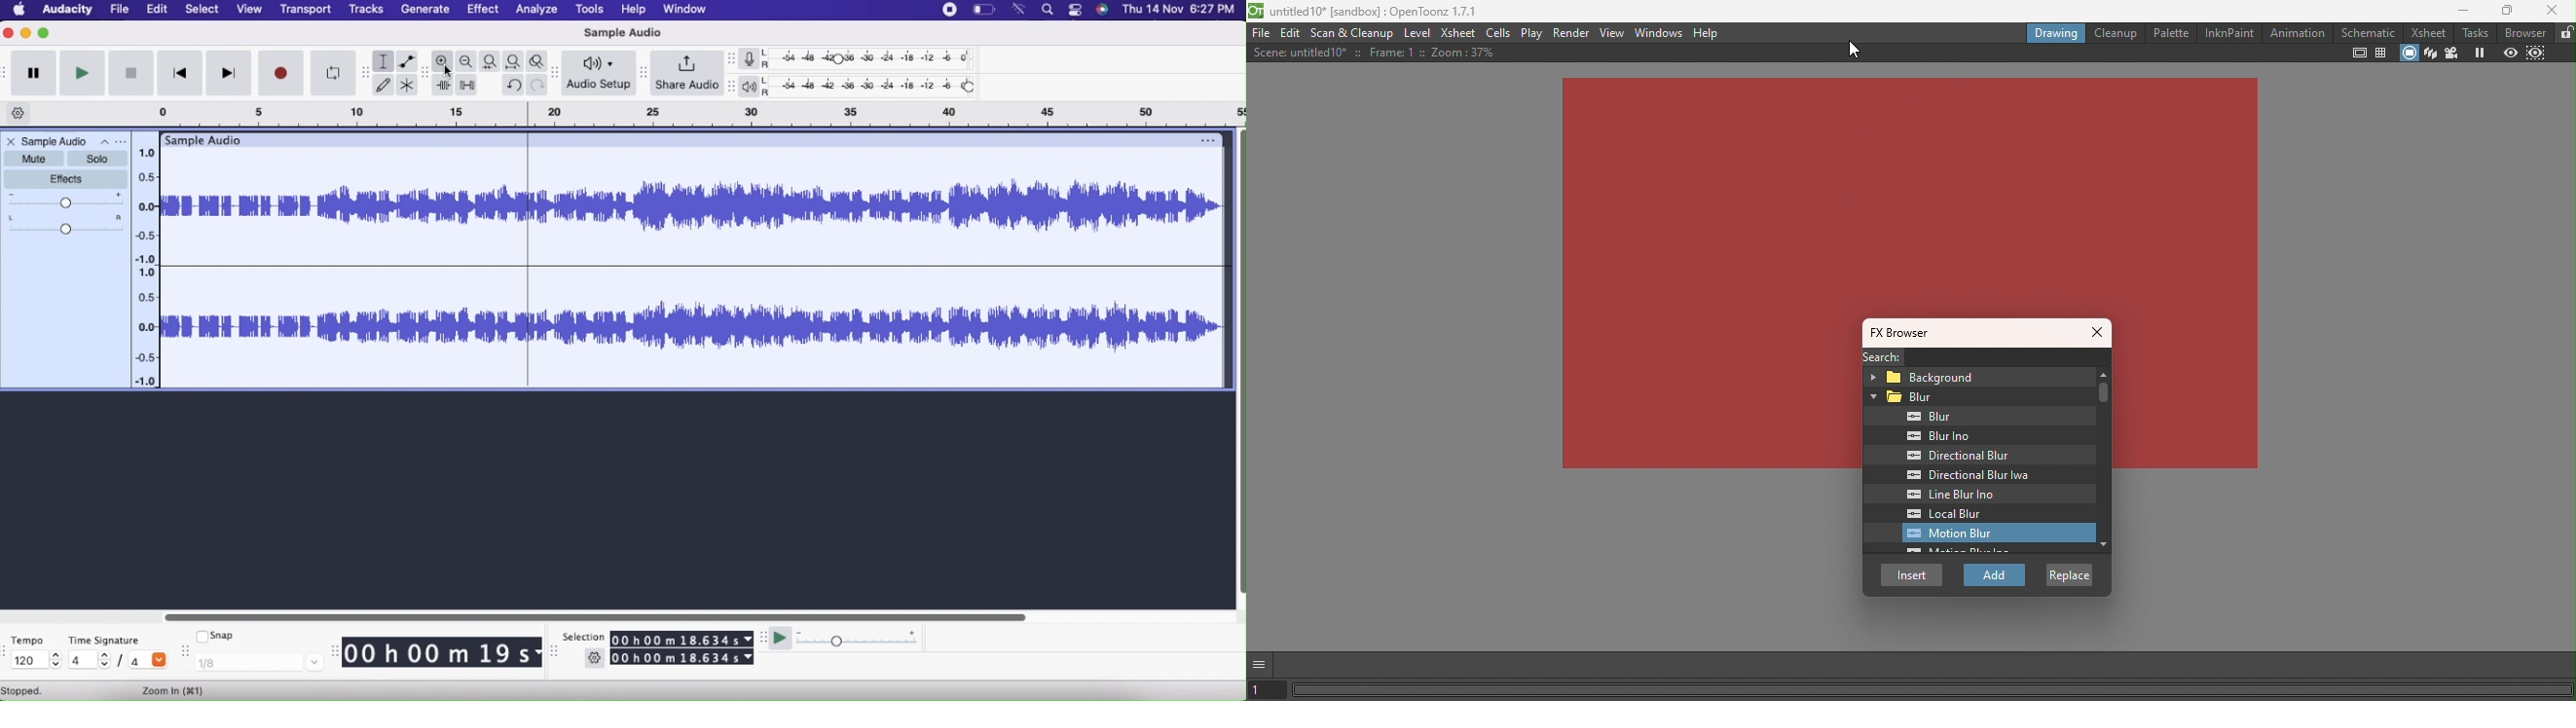 The height and width of the screenshot is (728, 2576). What do you see at coordinates (2425, 31) in the screenshot?
I see `Xsheet` at bounding box center [2425, 31].